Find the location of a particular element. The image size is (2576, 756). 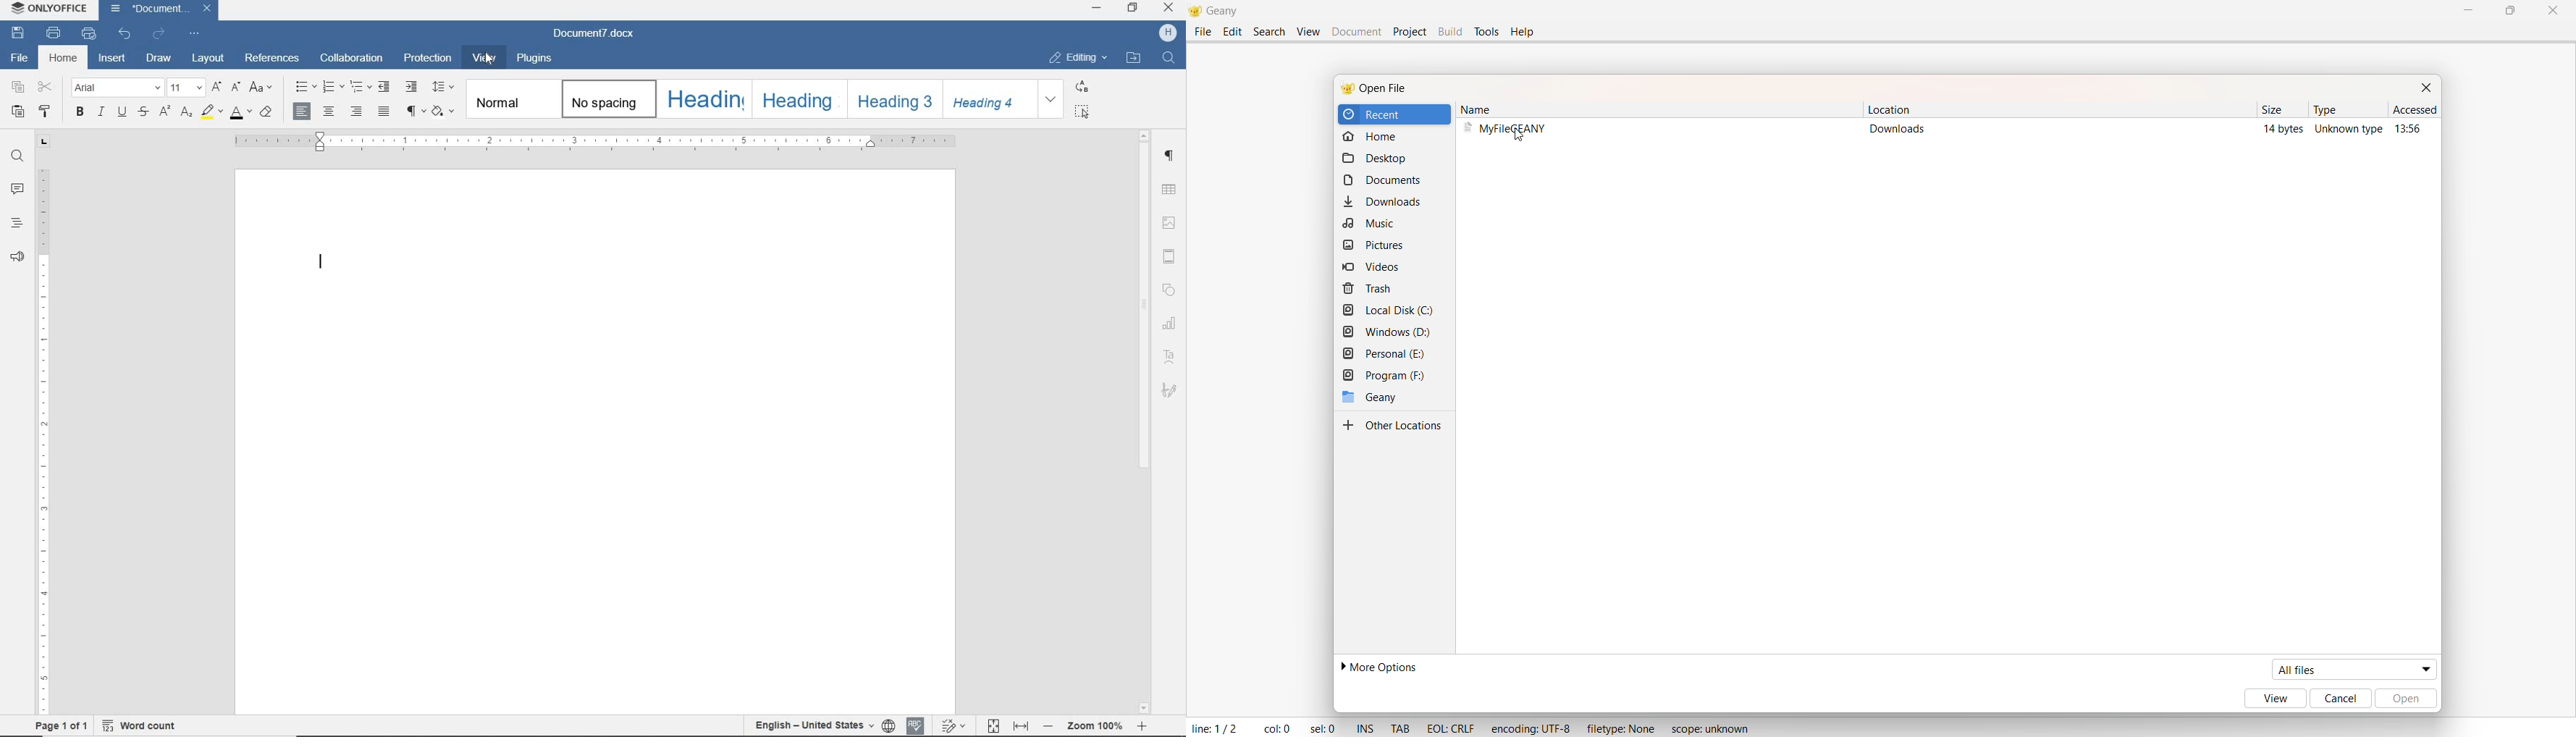

SHADING is located at coordinates (444, 114).